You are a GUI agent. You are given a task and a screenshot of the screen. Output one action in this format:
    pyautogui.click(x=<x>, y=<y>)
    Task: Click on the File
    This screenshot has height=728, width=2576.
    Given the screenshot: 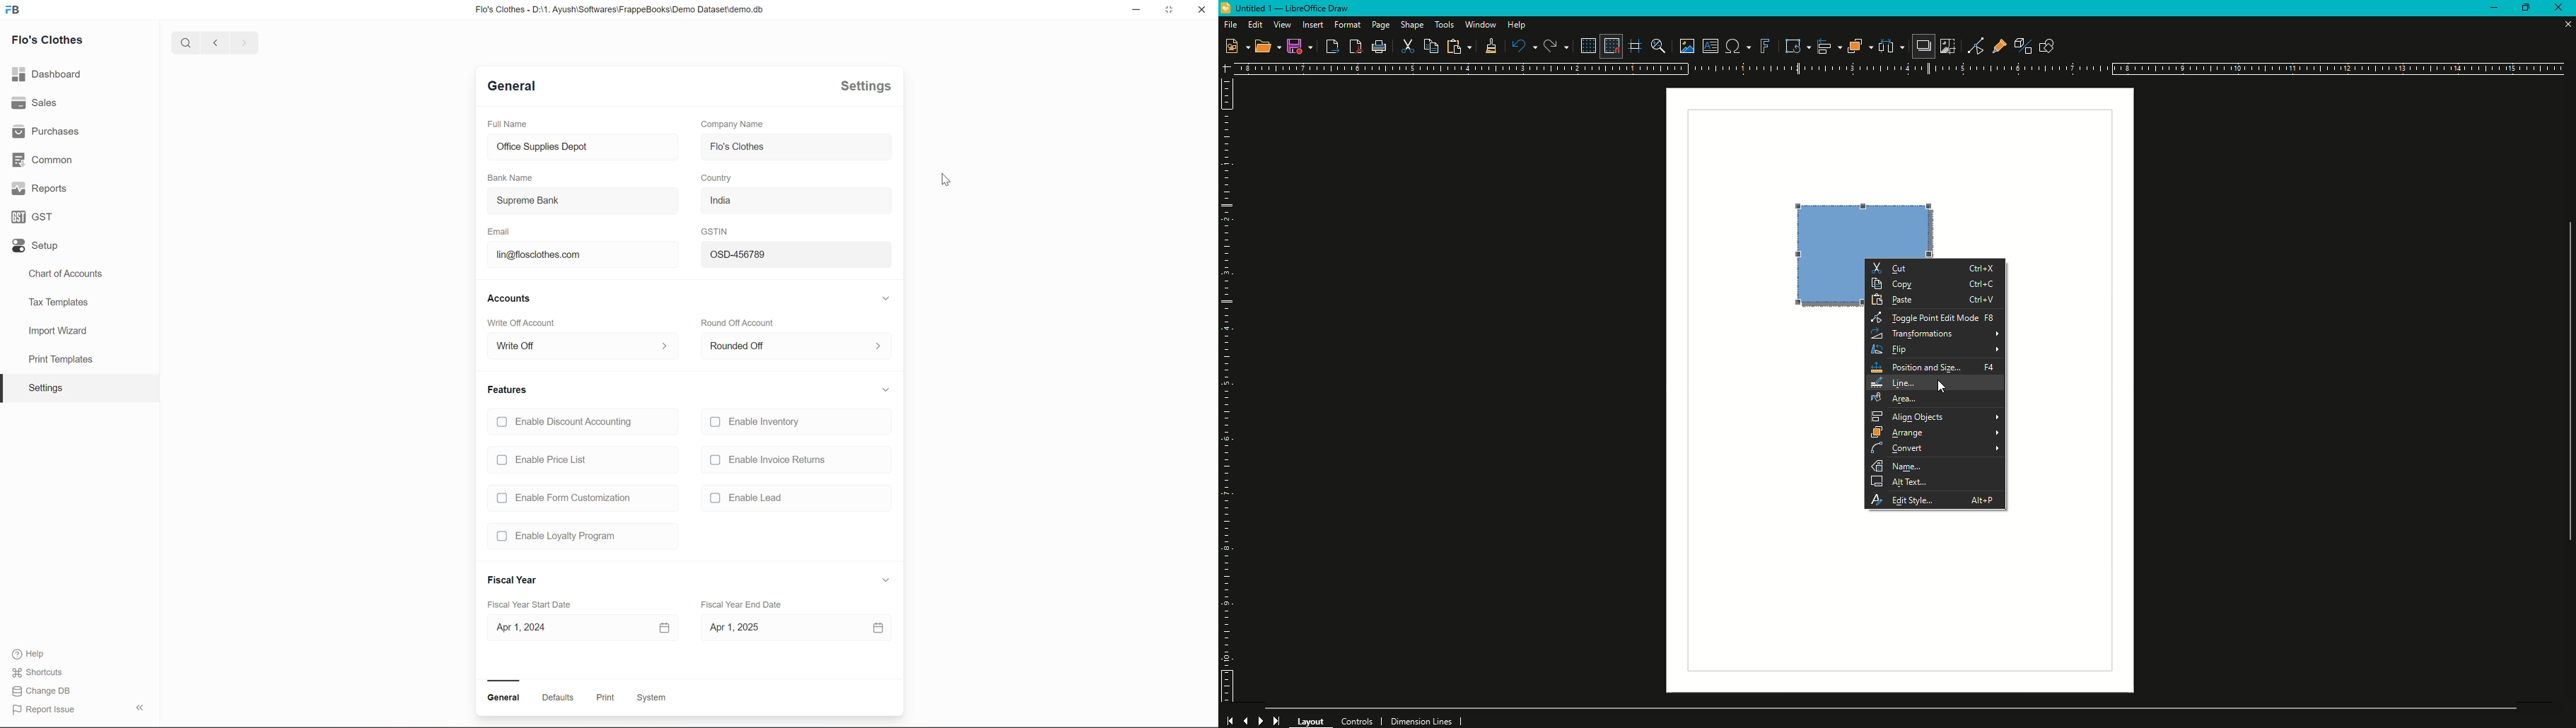 What is the action you would take?
    pyautogui.click(x=1230, y=24)
    